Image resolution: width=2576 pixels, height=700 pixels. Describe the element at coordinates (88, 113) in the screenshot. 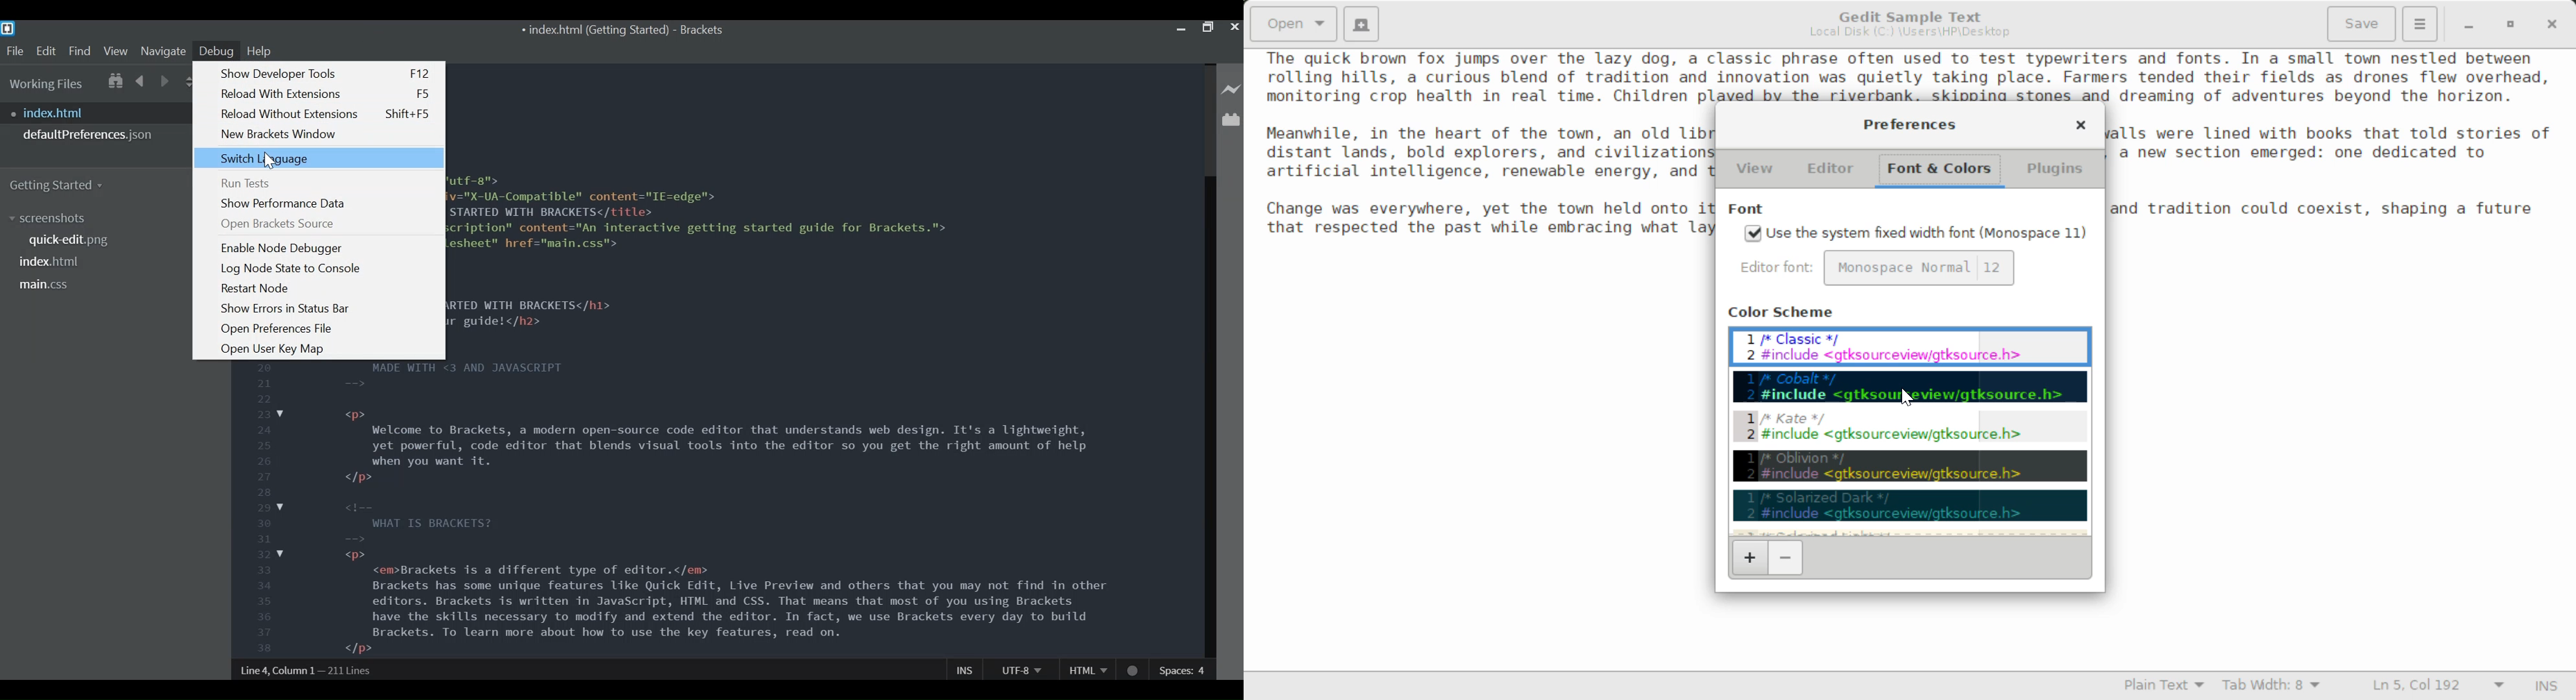

I see `index.html` at that location.